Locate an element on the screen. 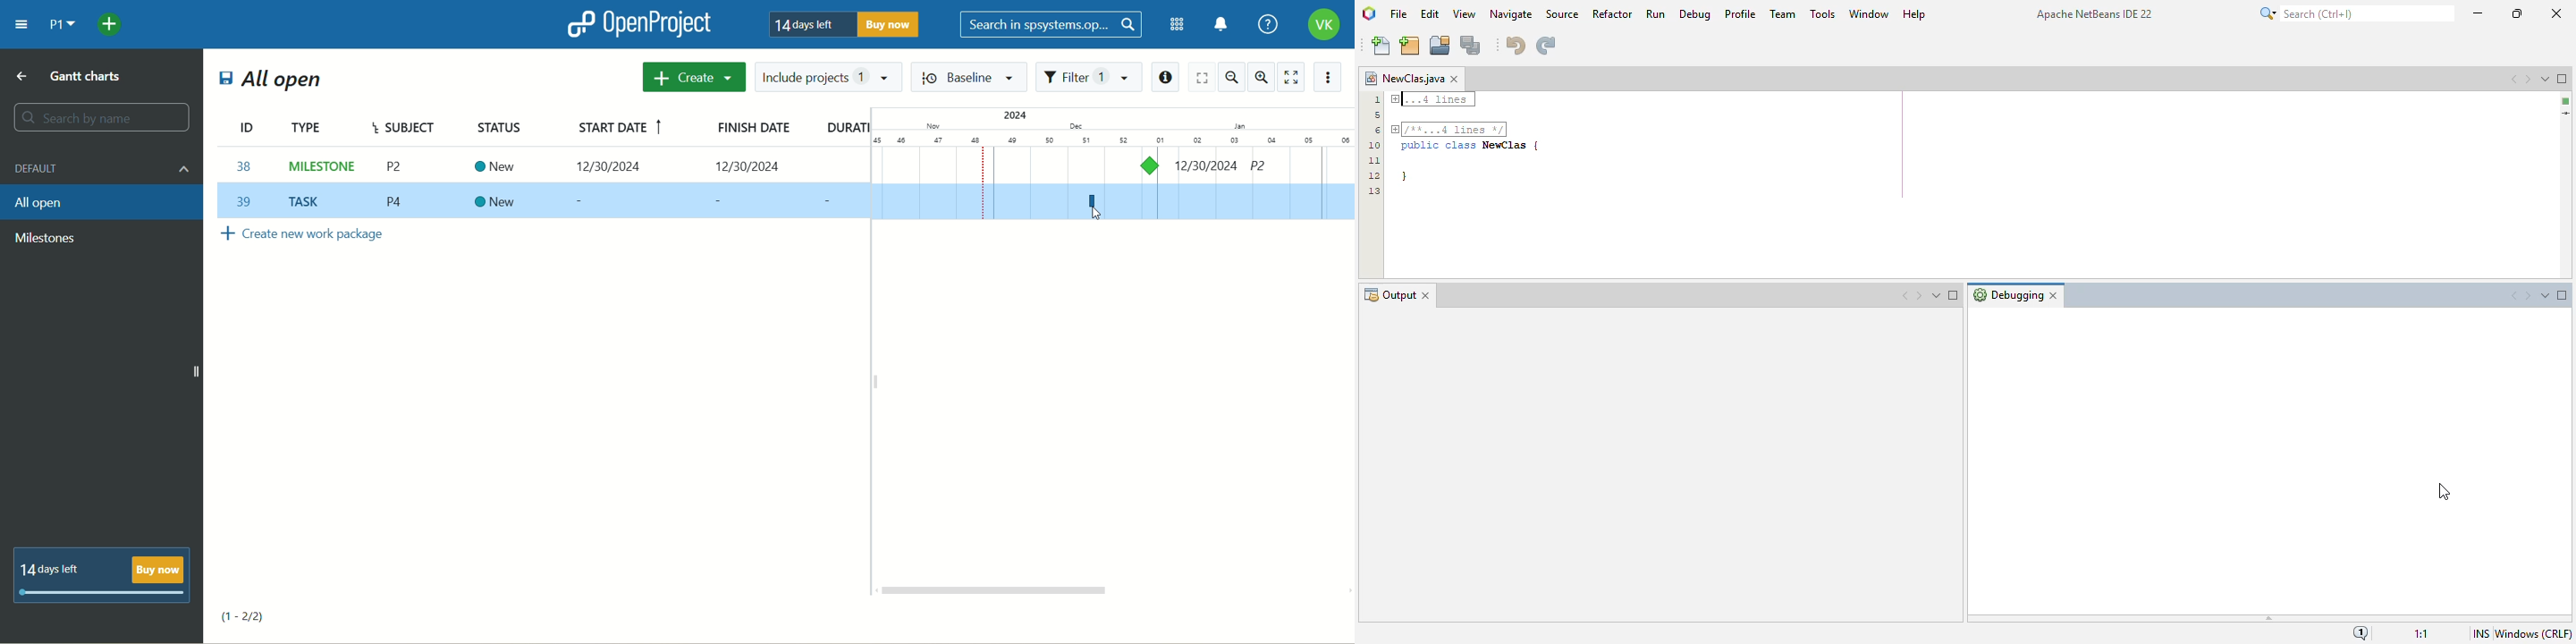 The width and height of the screenshot is (2576, 644). help is located at coordinates (1267, 24).